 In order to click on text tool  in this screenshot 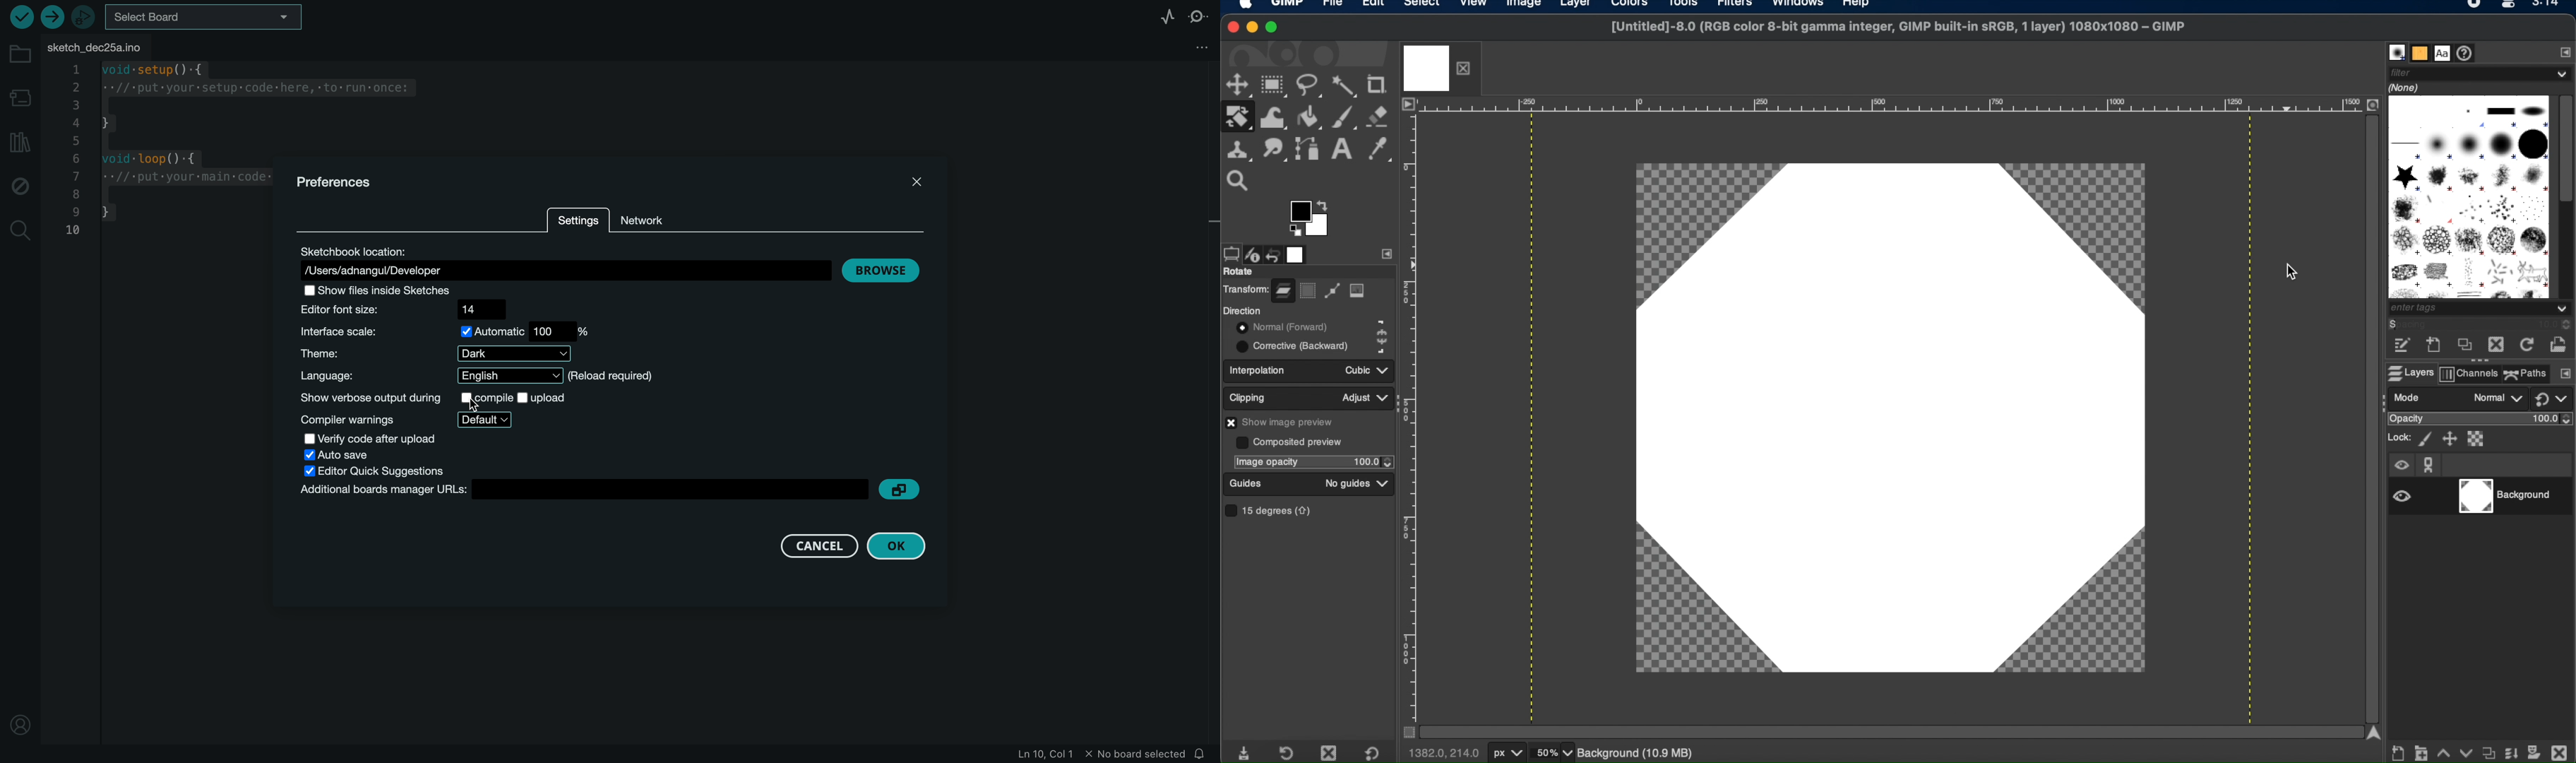, I will do `click(1342, 149)`.